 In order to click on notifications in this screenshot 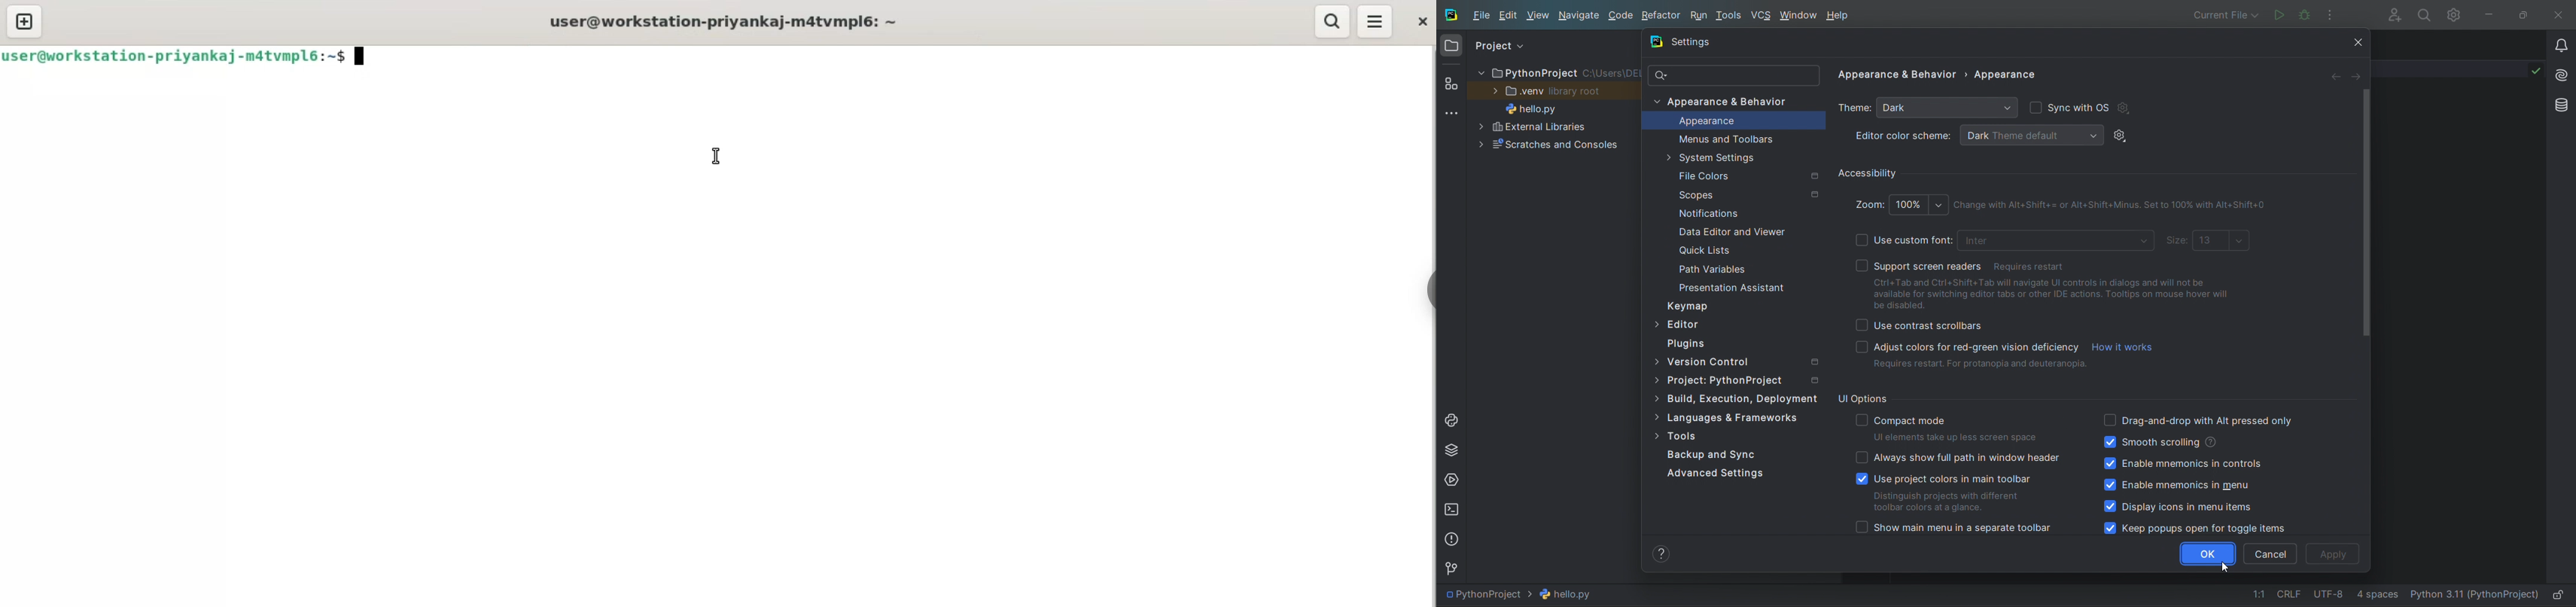, I will do `click(2561, 46)`.